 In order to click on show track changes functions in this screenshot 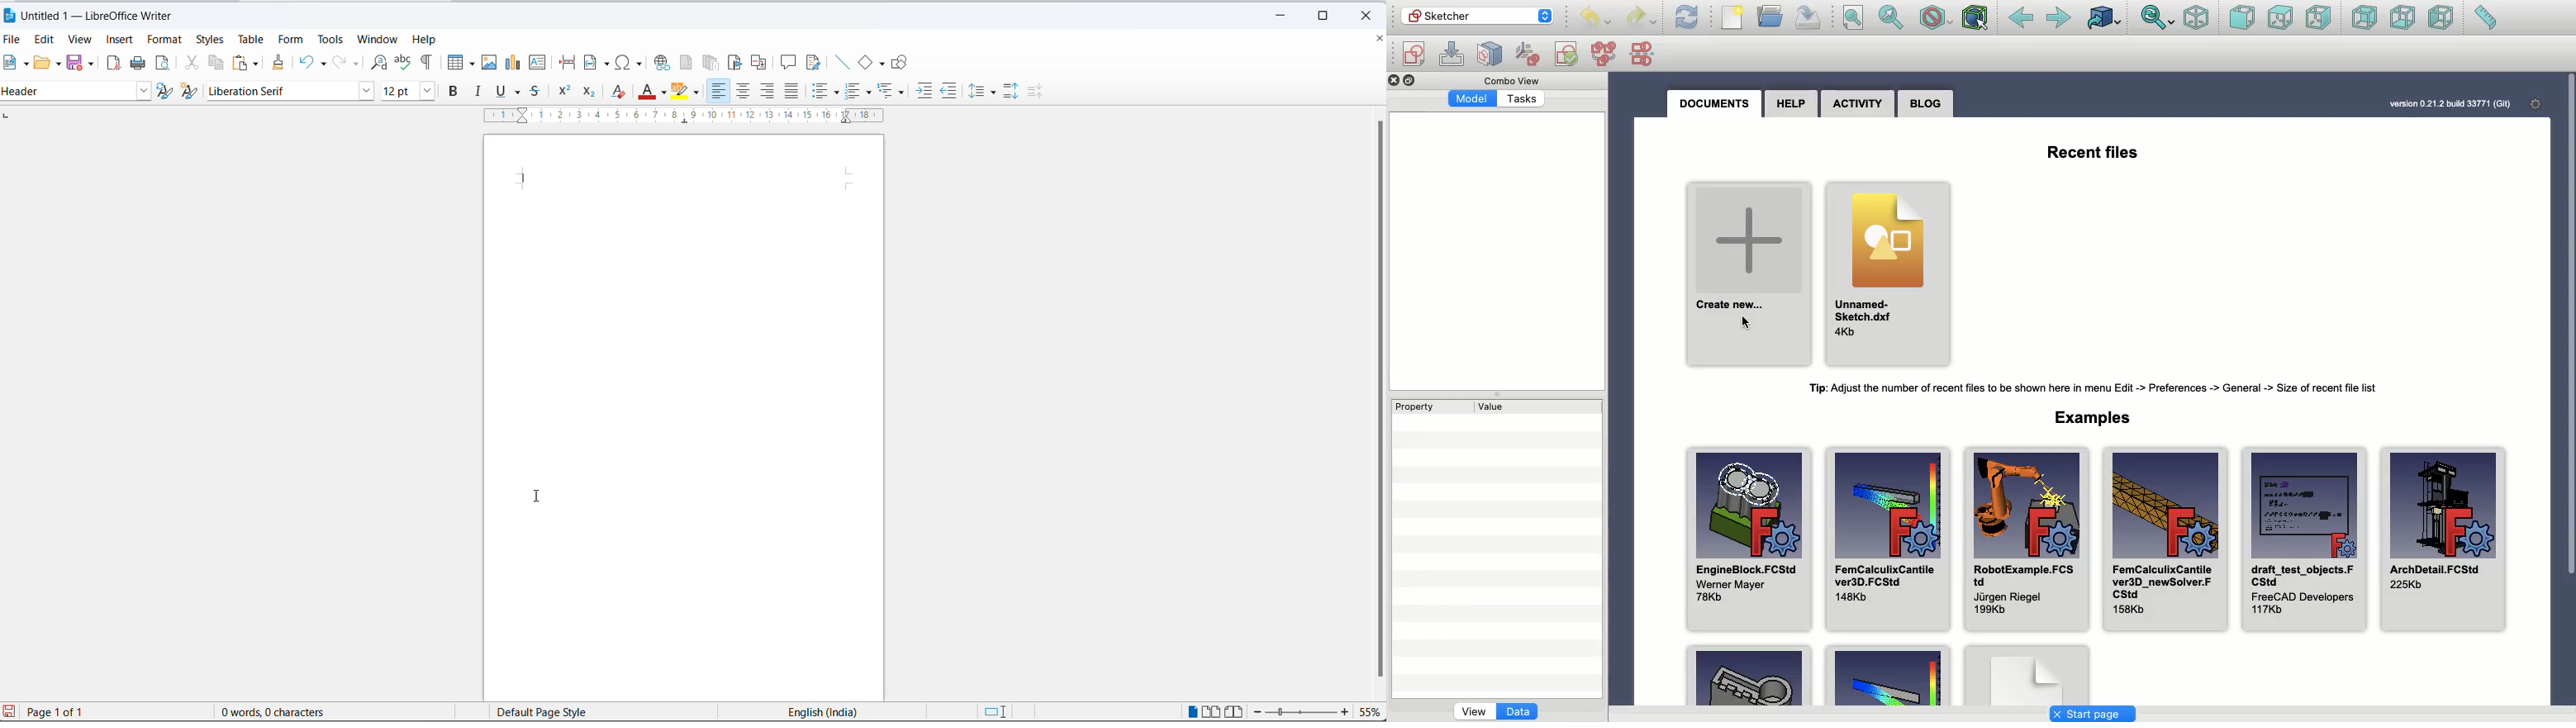, I will do `click(814, 64)`.